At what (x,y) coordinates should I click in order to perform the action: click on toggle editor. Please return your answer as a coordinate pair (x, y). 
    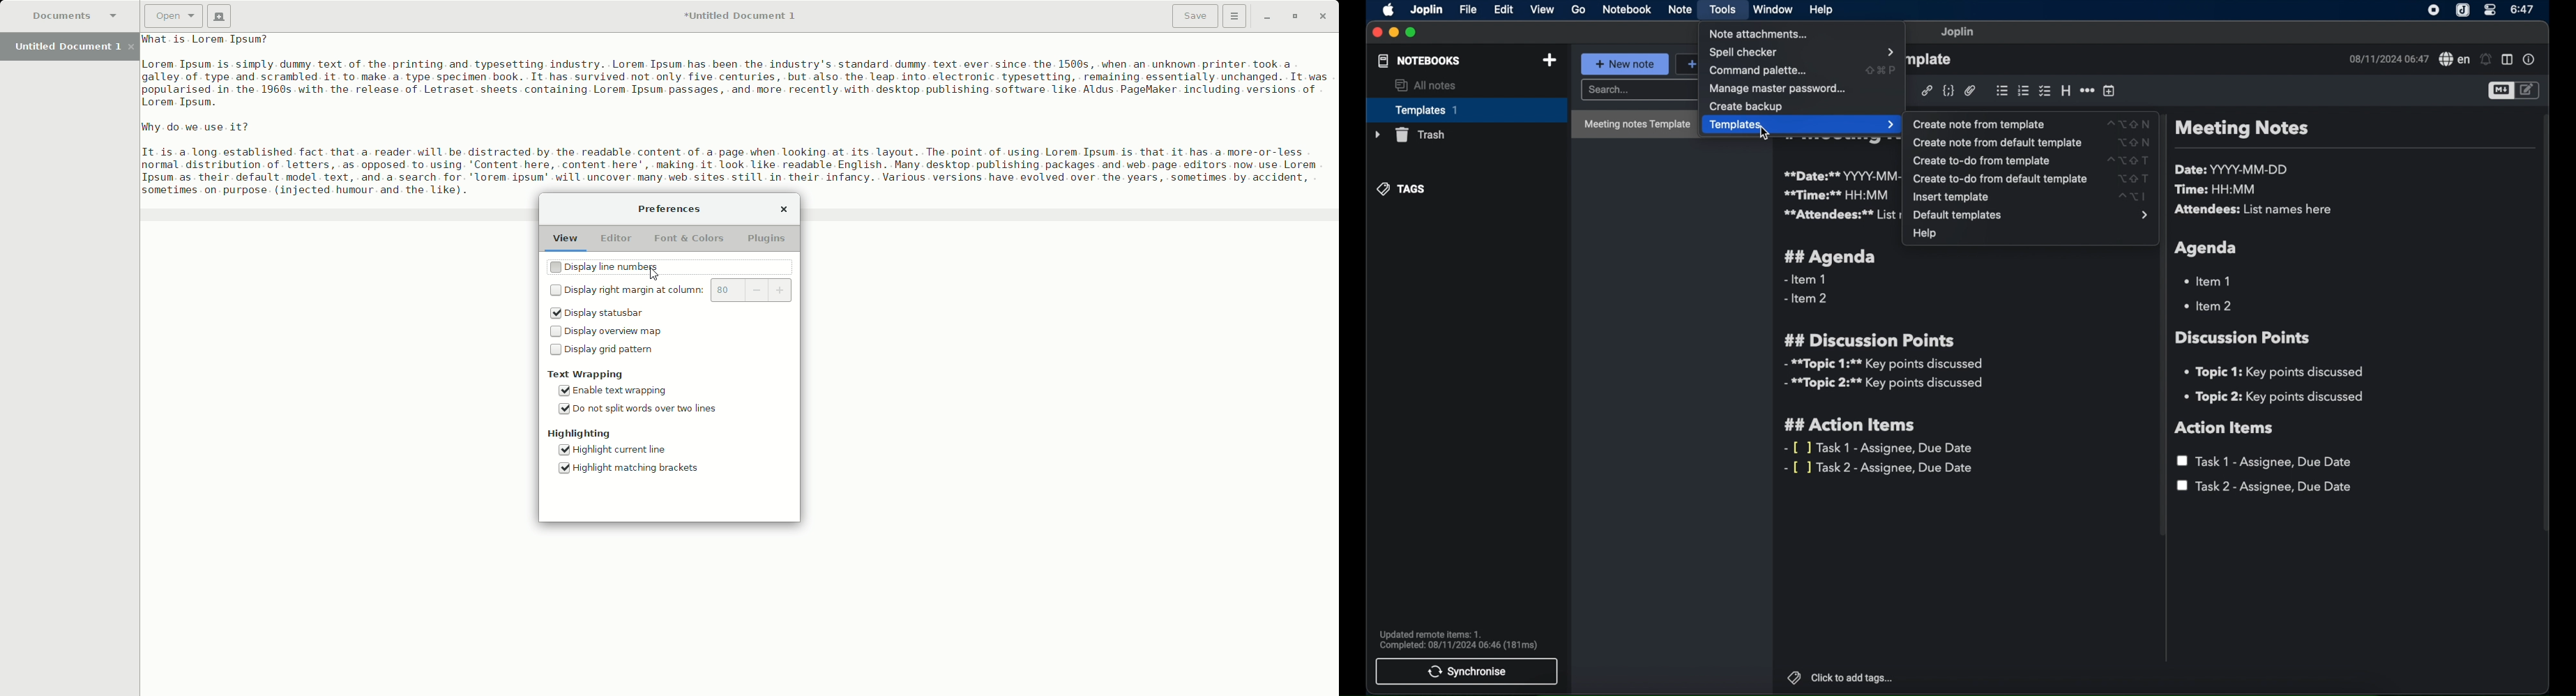
    Looking at the image, I should click on (2528, 90).